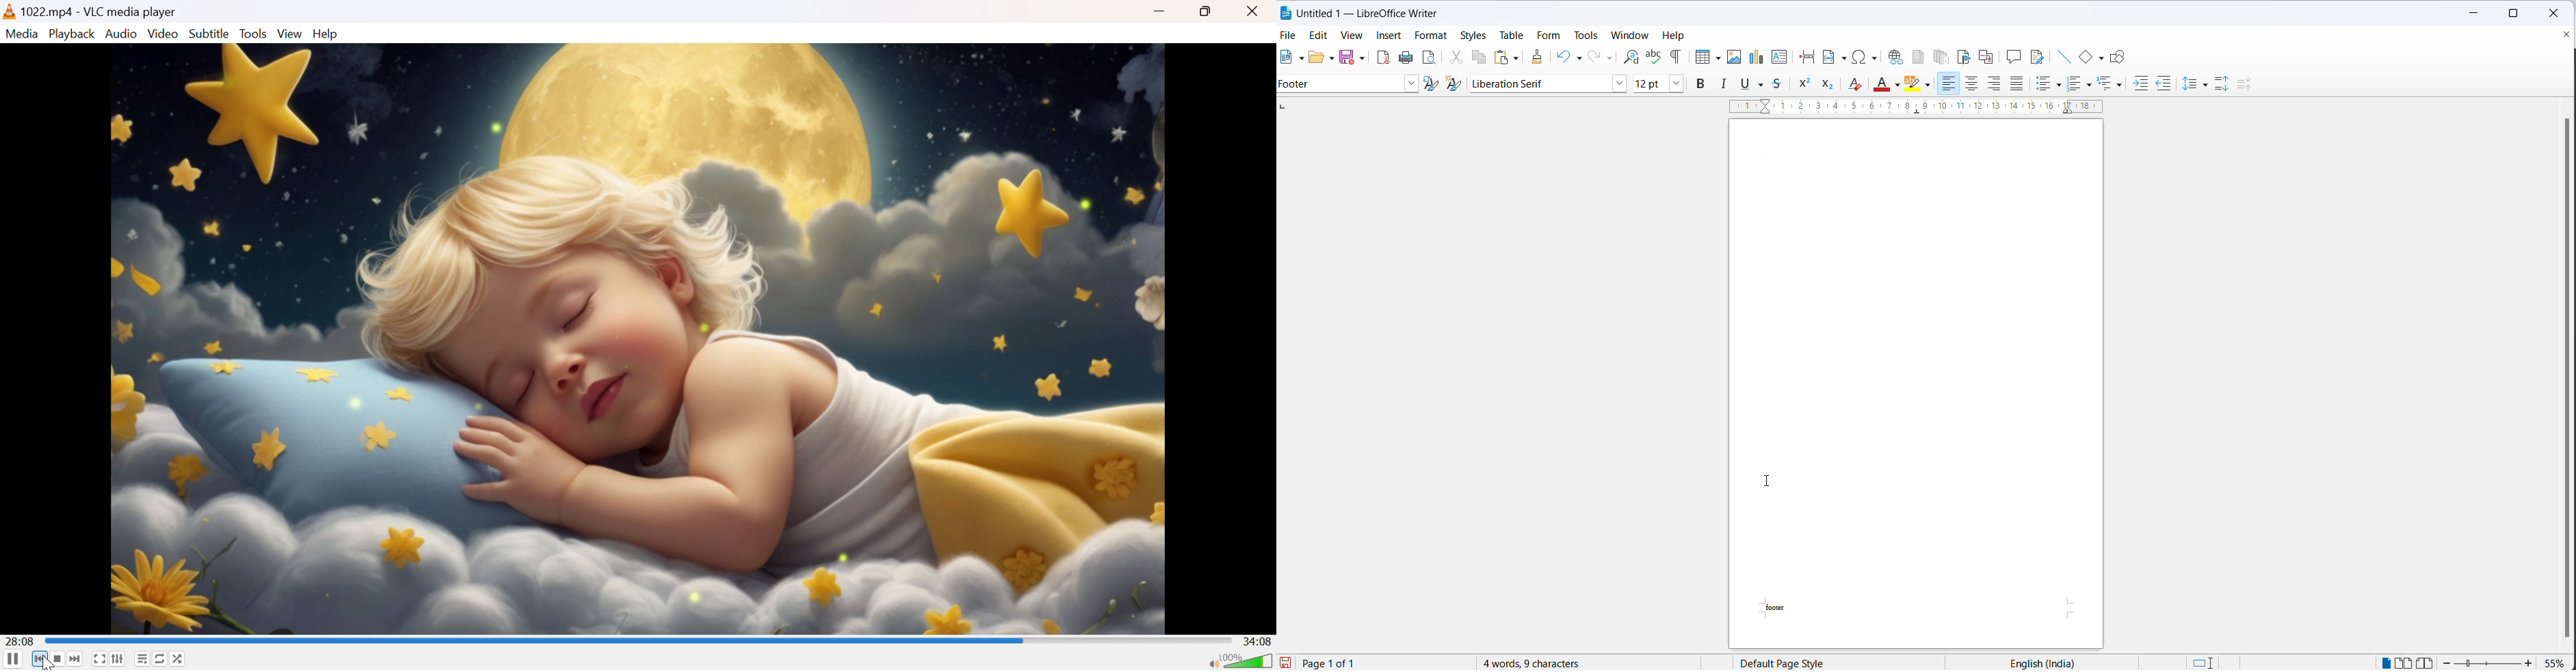 This screenshot has width=2576, height=672. What do you see at coordinates (1700, 57) in the screenshot?
I see `insert cell` at bounding box center [1700, 57].